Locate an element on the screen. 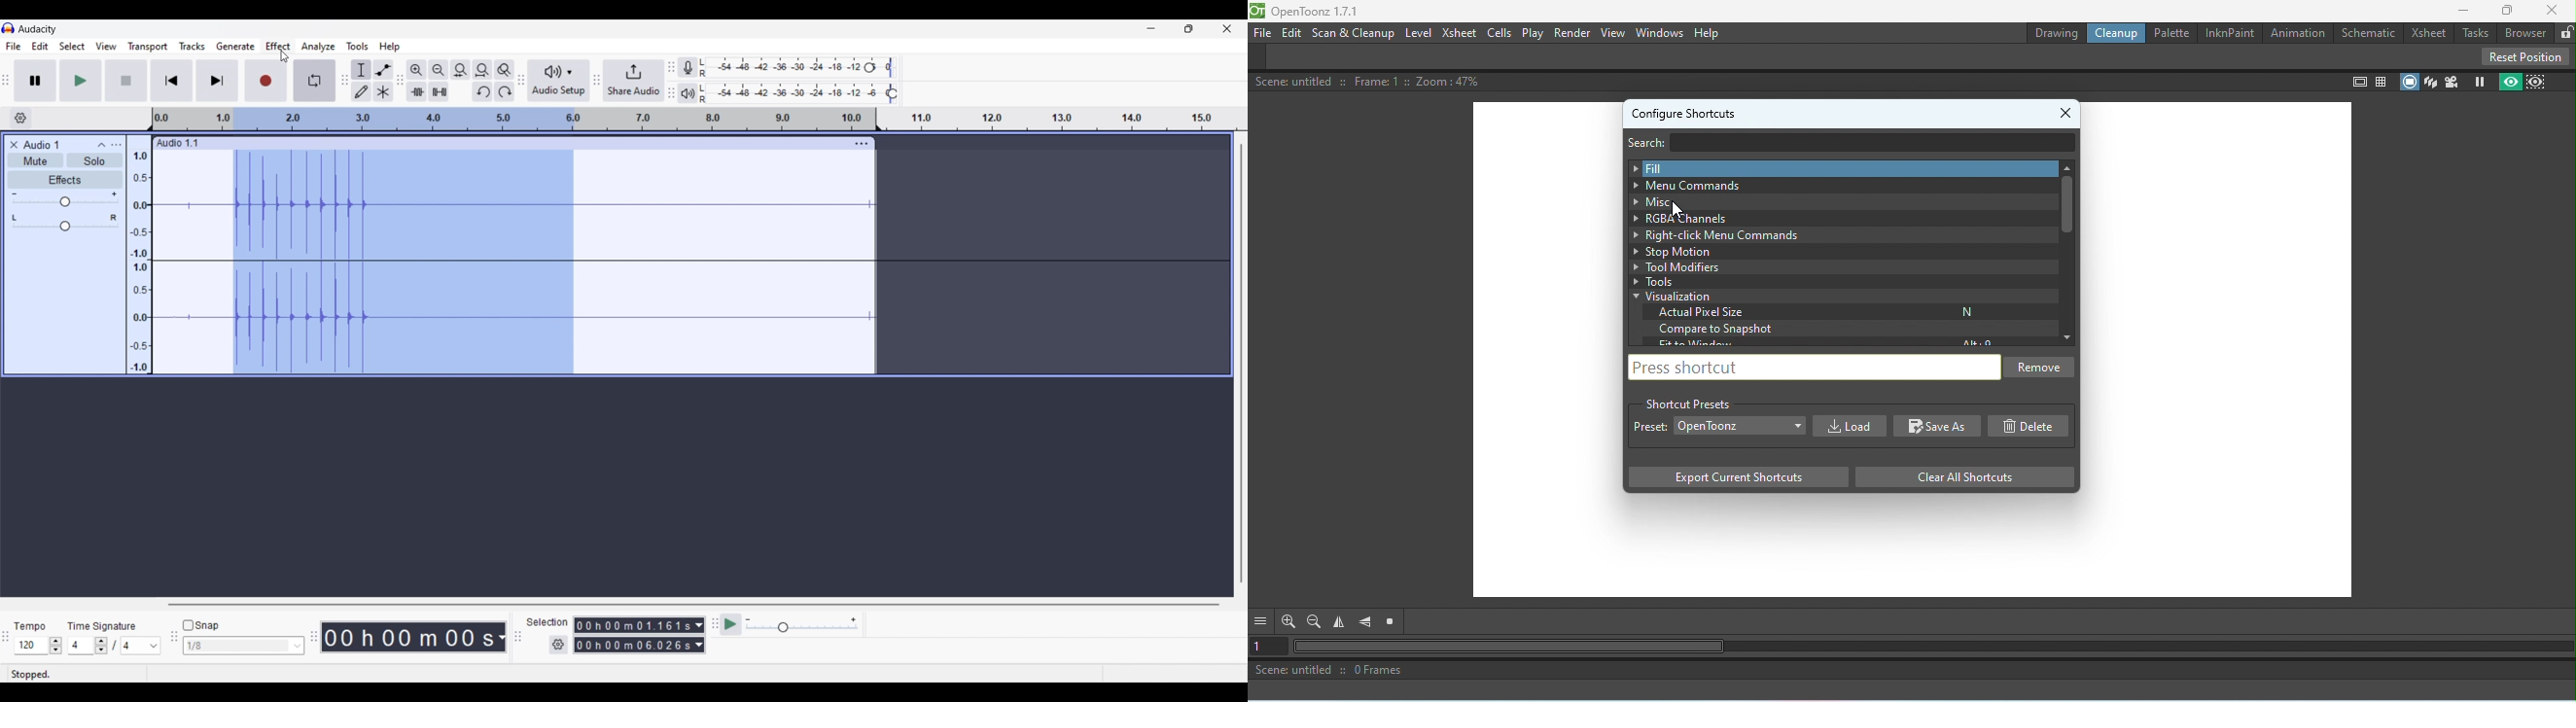 The height and width of the screenshot is (728, 2576). Stop motion is located at coordinates (1830, 254).